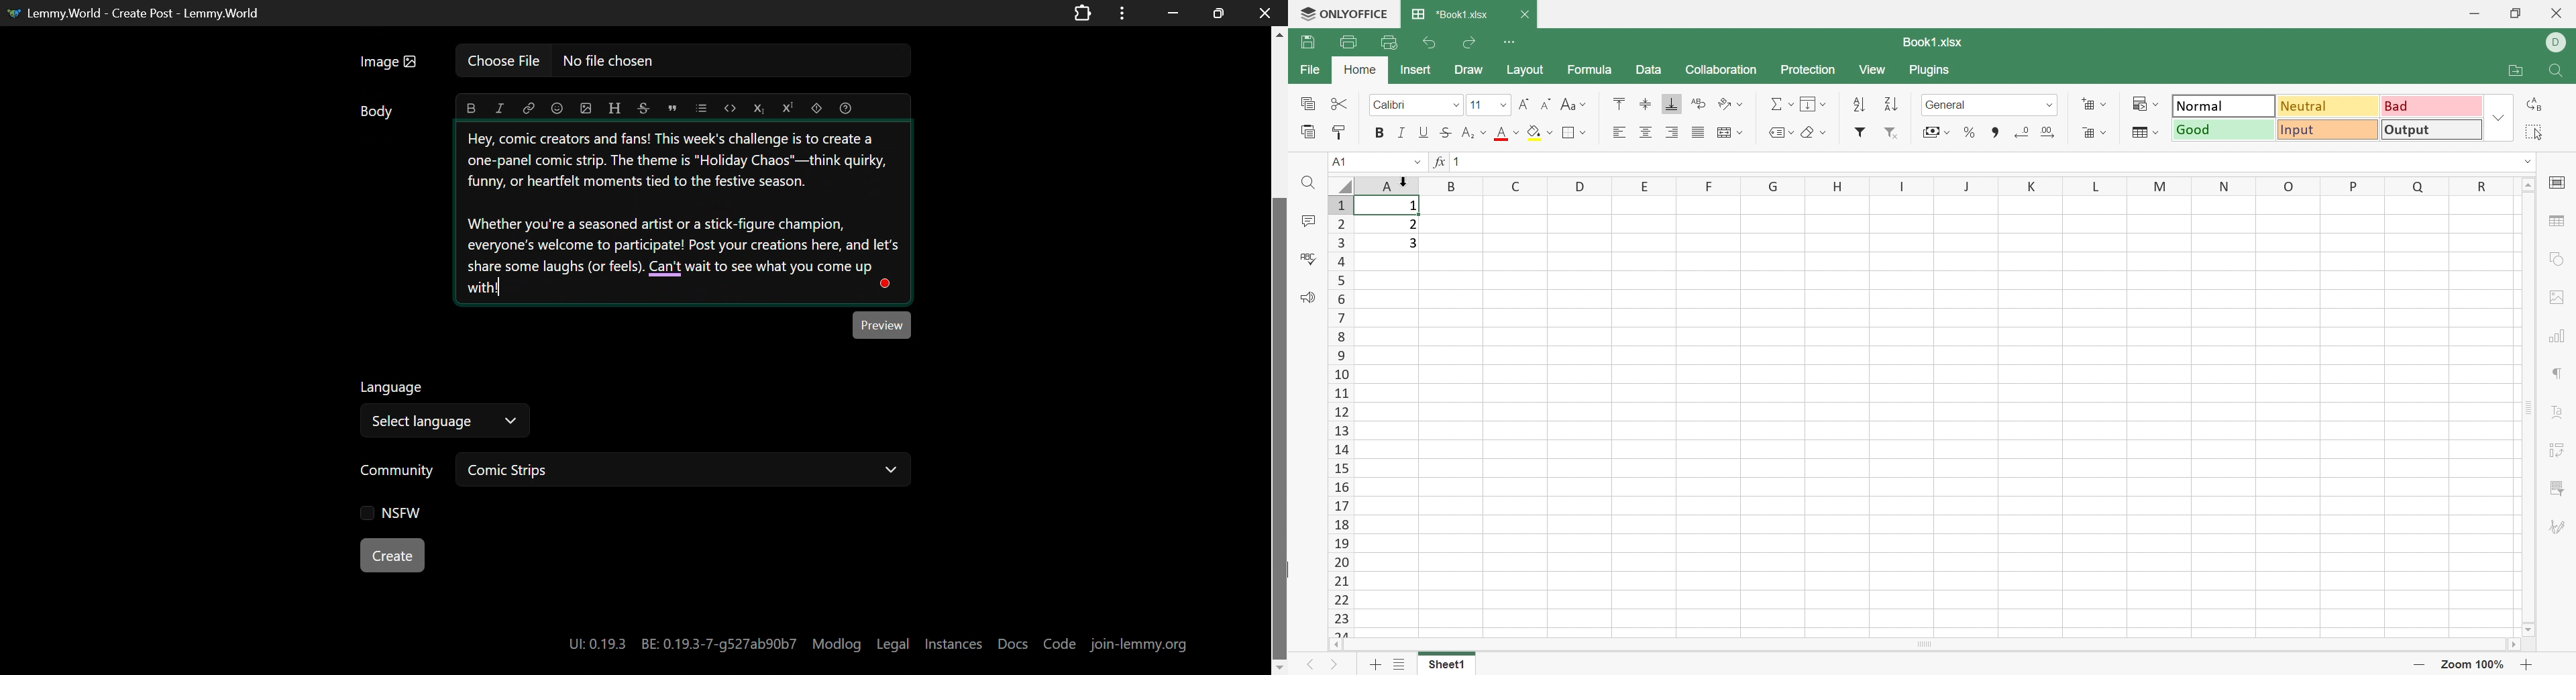  I want to click on Justified, so click(1699, 132).